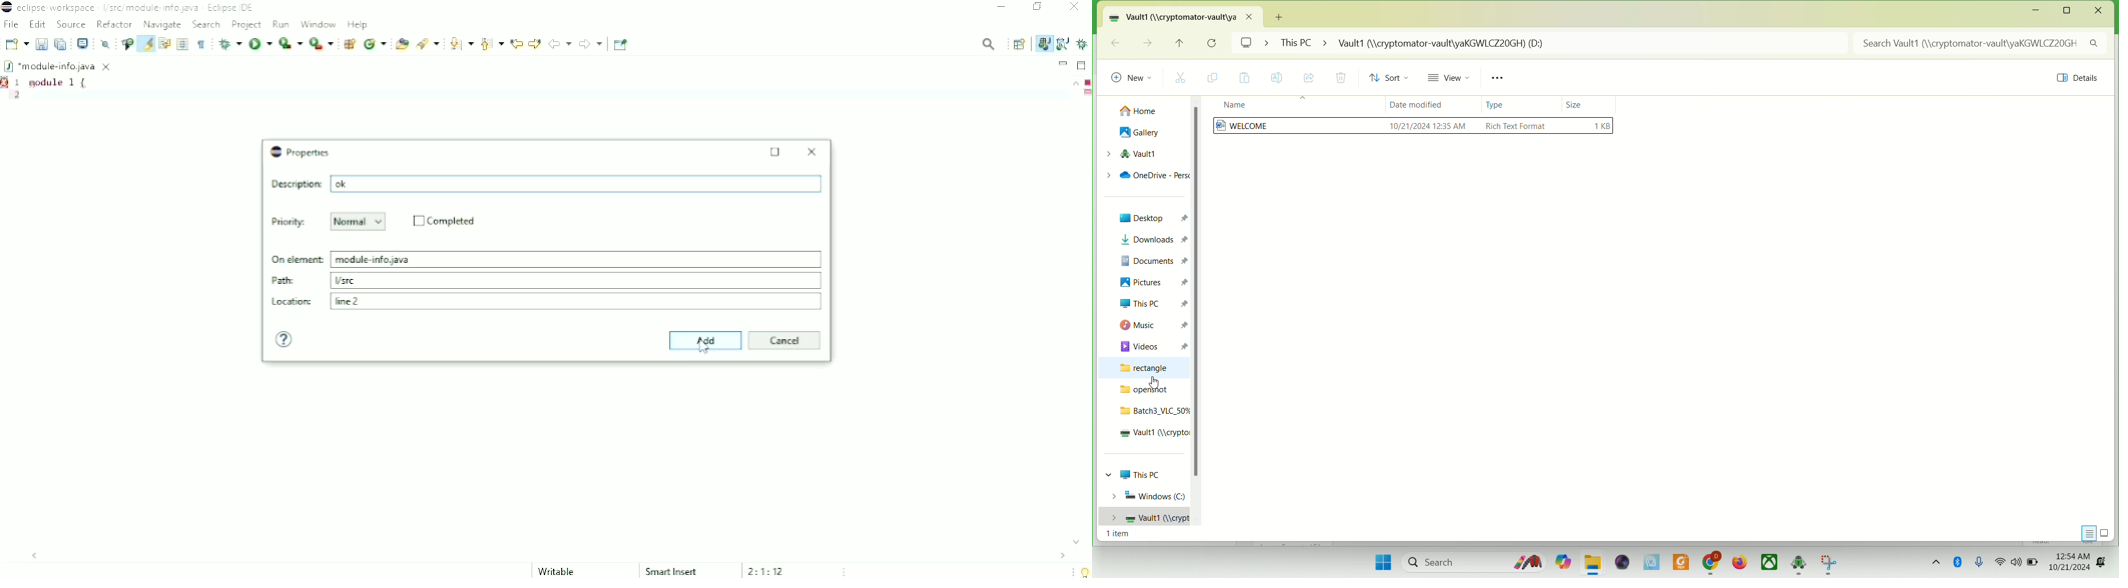 This screenshot has height=588, width=2128. I want to click on gallery, so click(1140, 133).